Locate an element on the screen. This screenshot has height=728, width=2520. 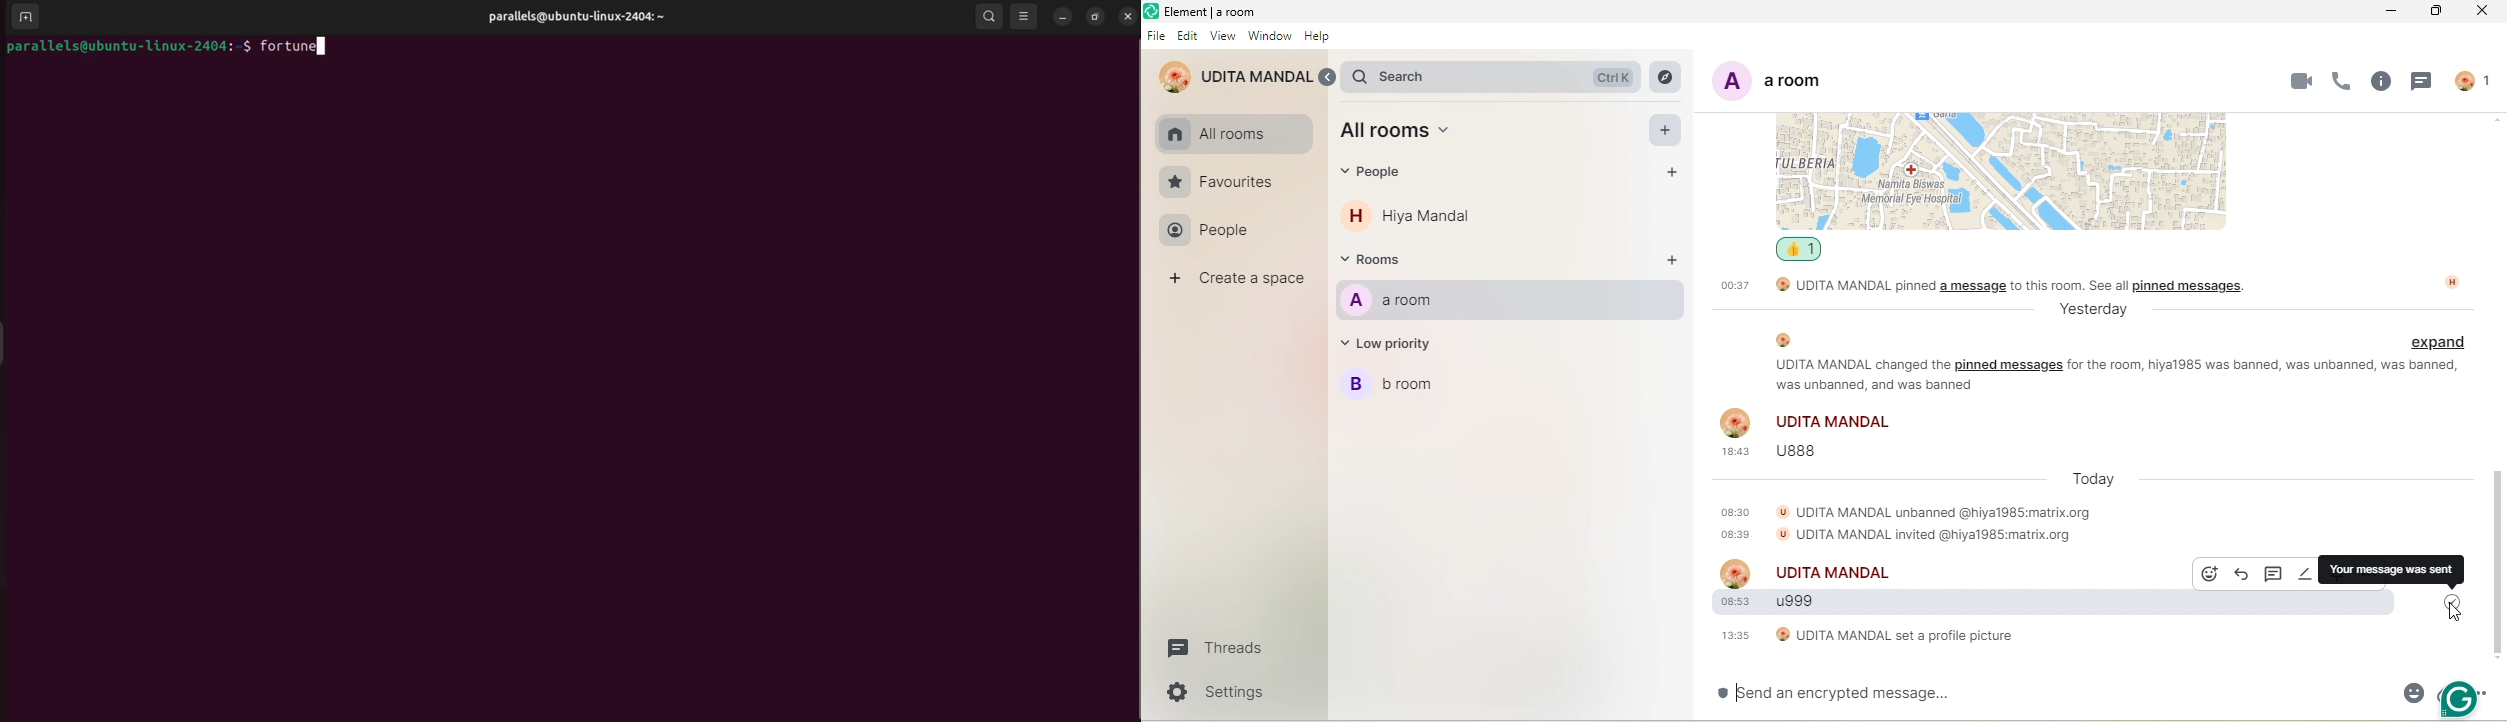
Location is located at coordinates (1663, 76).